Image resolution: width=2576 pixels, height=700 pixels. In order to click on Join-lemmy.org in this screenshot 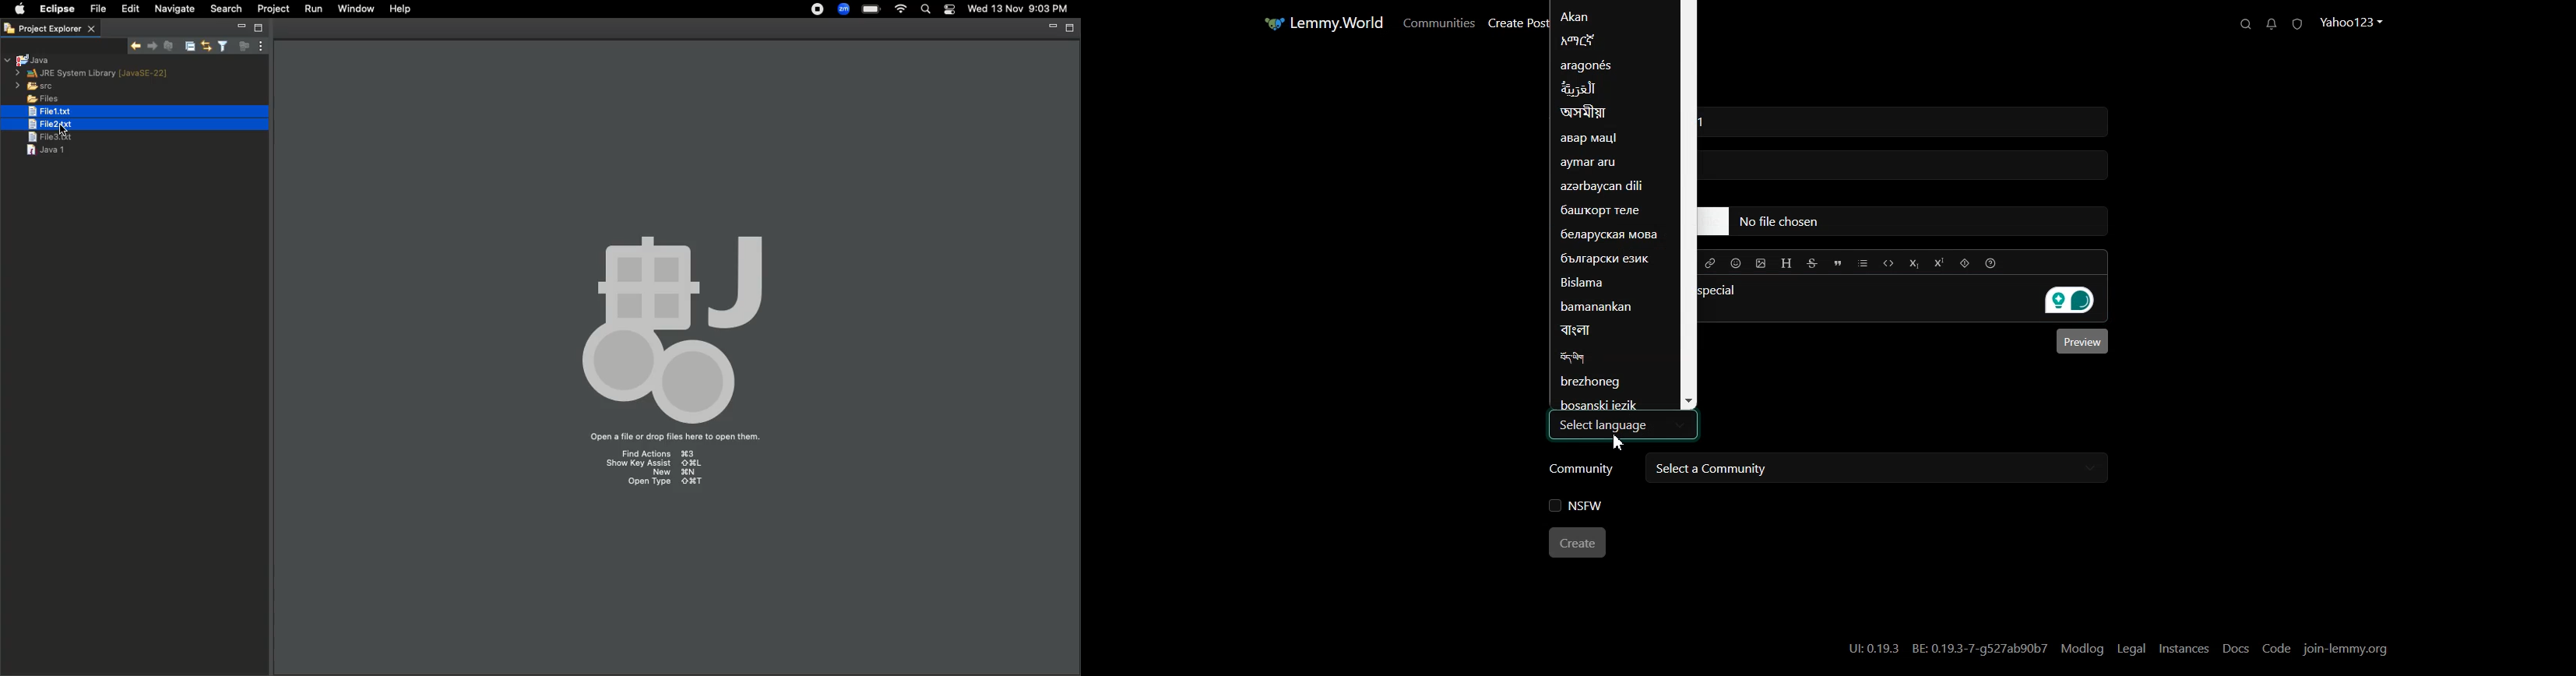, I will do `click(2348, 648)`.